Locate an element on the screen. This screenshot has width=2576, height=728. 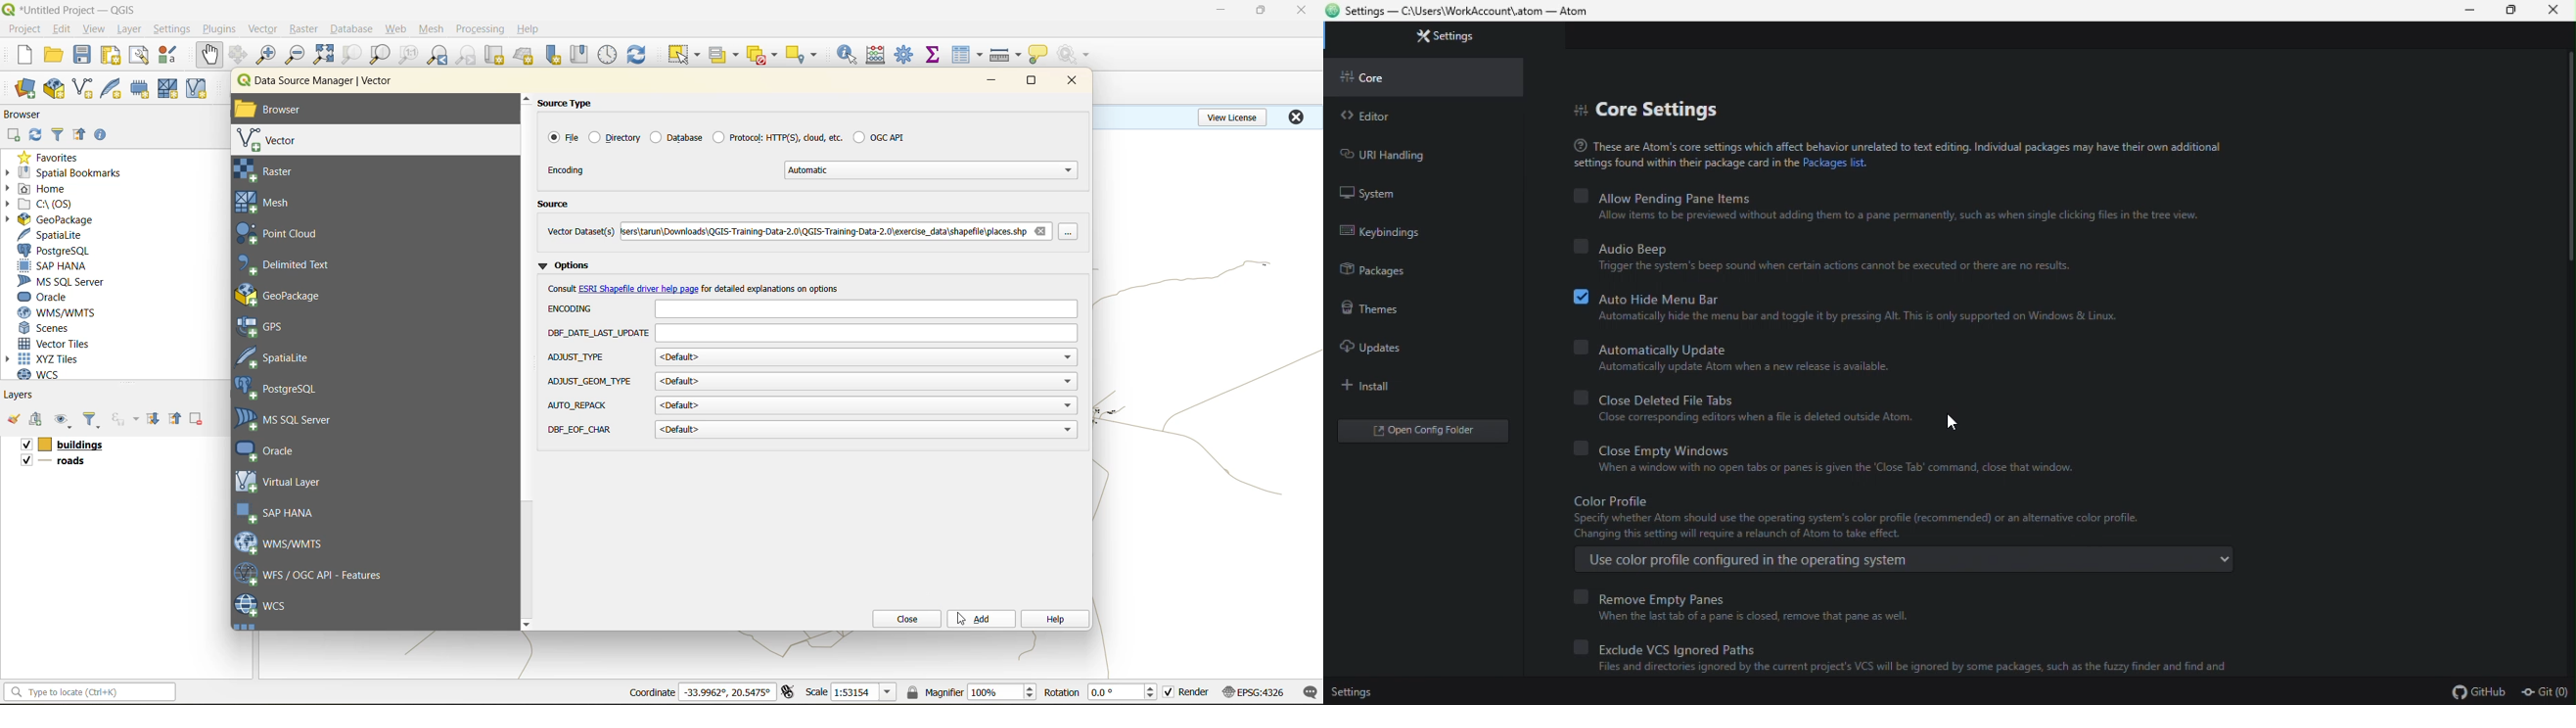
cursor is located at coordinates (963, 619).